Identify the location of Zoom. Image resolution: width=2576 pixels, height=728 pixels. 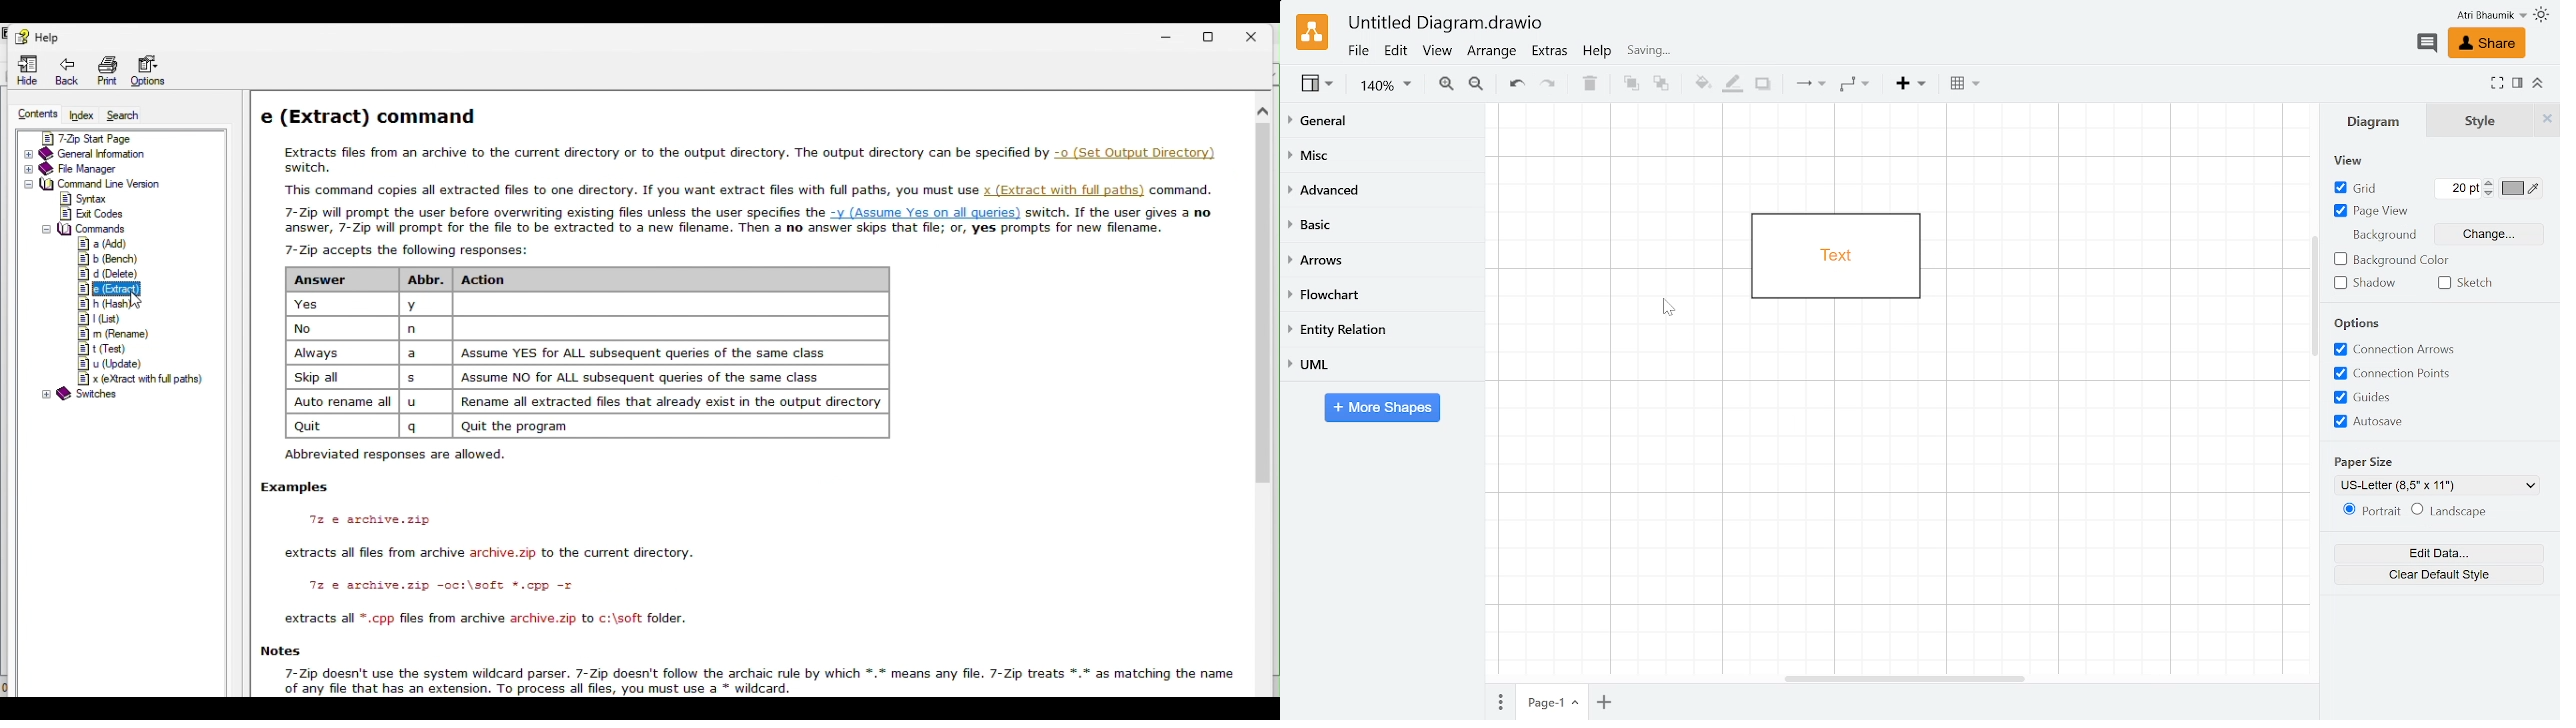
(1386, 88).